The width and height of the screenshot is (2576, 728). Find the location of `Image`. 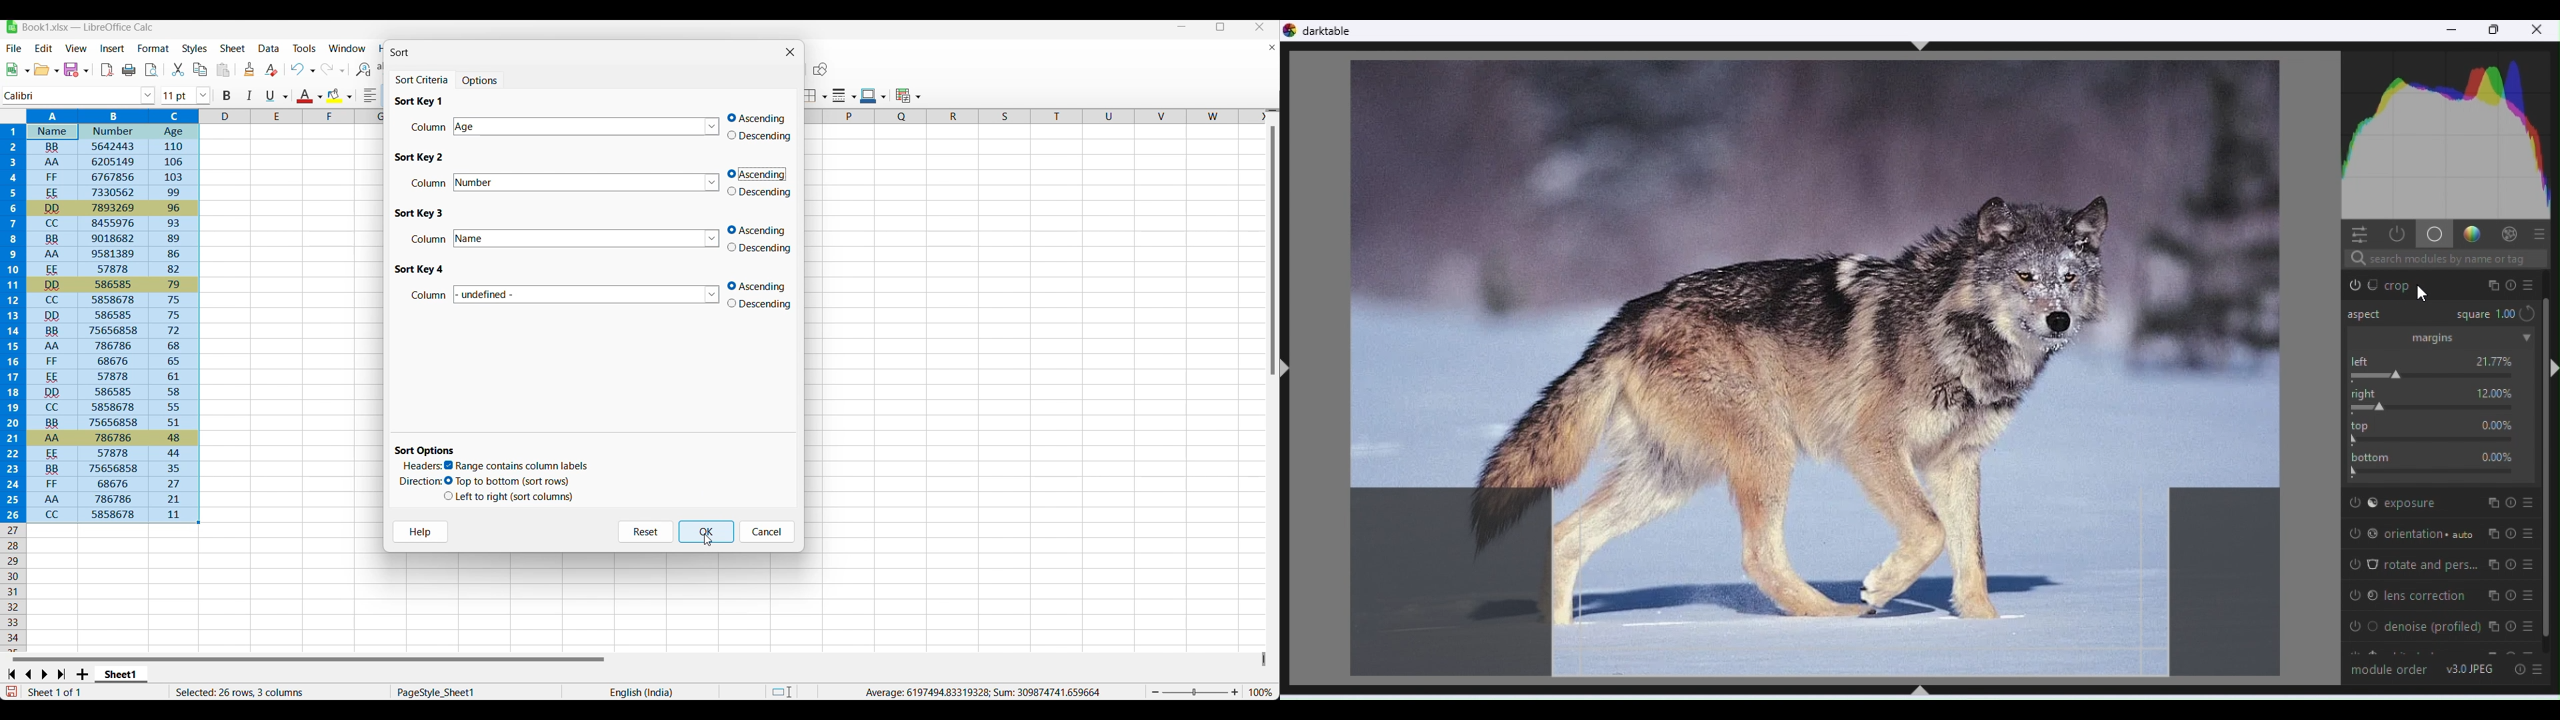

Image is located at coordinates (1811, 368).